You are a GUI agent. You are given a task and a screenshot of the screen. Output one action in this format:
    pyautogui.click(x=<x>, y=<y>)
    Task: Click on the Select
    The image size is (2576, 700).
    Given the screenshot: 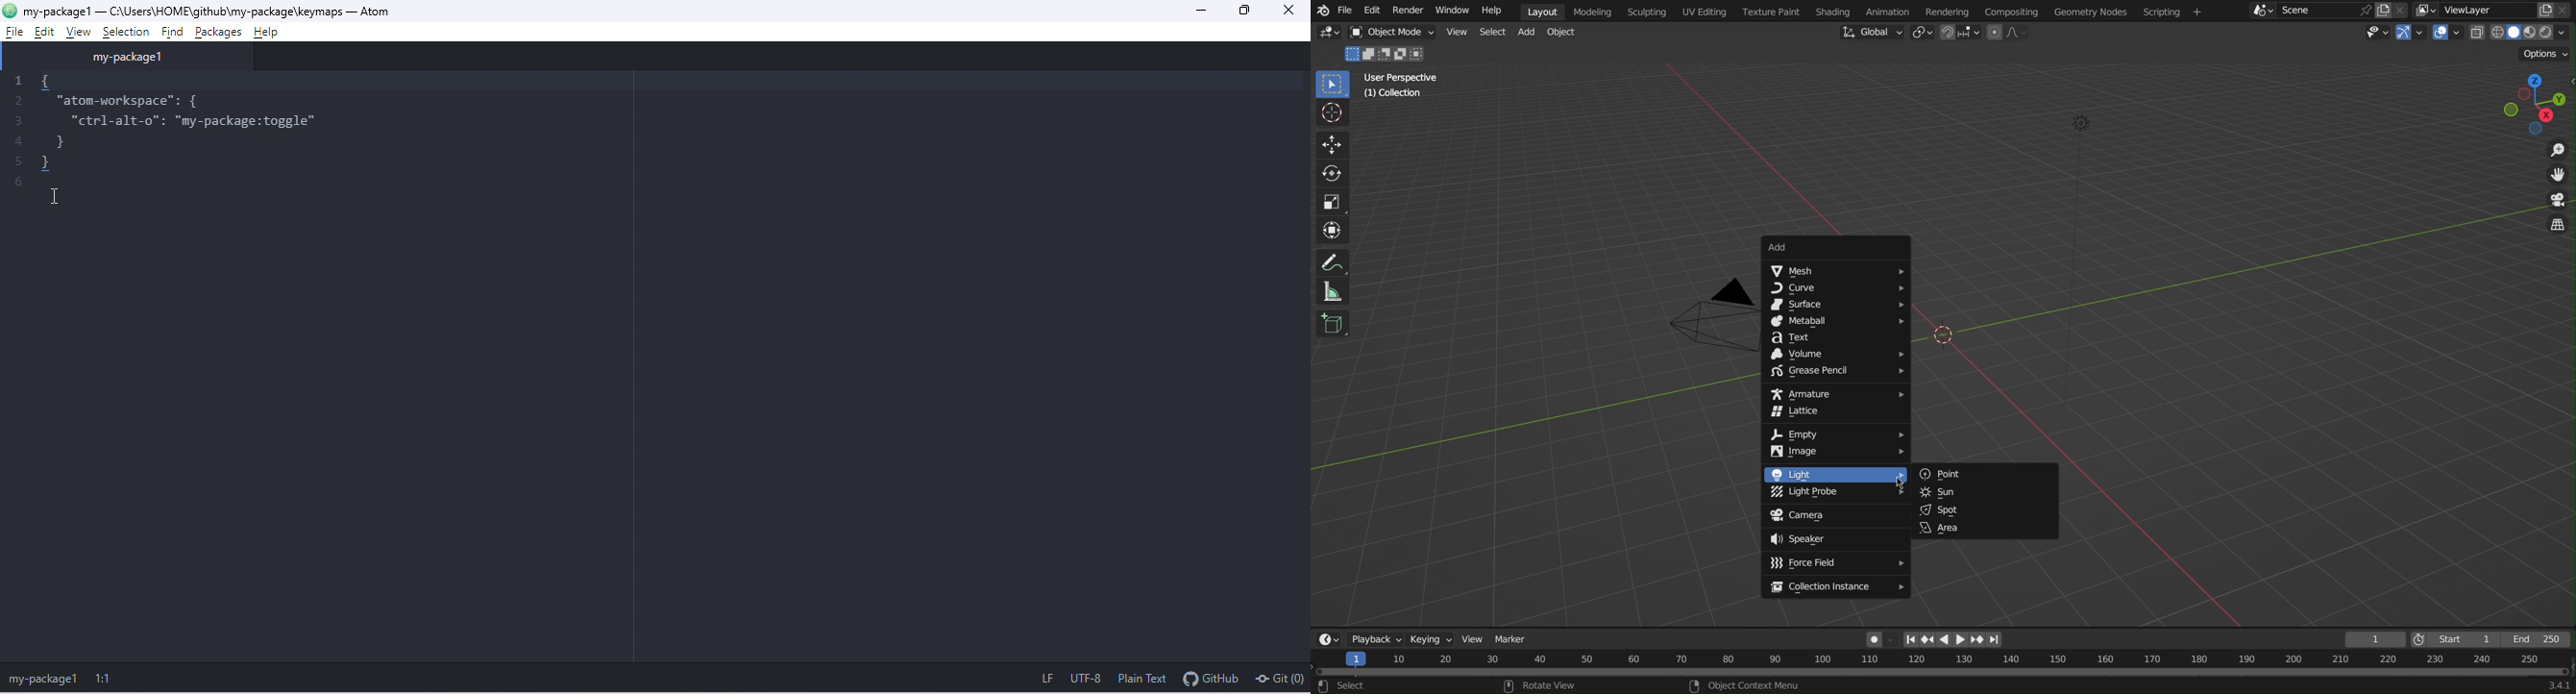 What is the action you would take?
    pyautogui.click(x=1348, y=686)
    